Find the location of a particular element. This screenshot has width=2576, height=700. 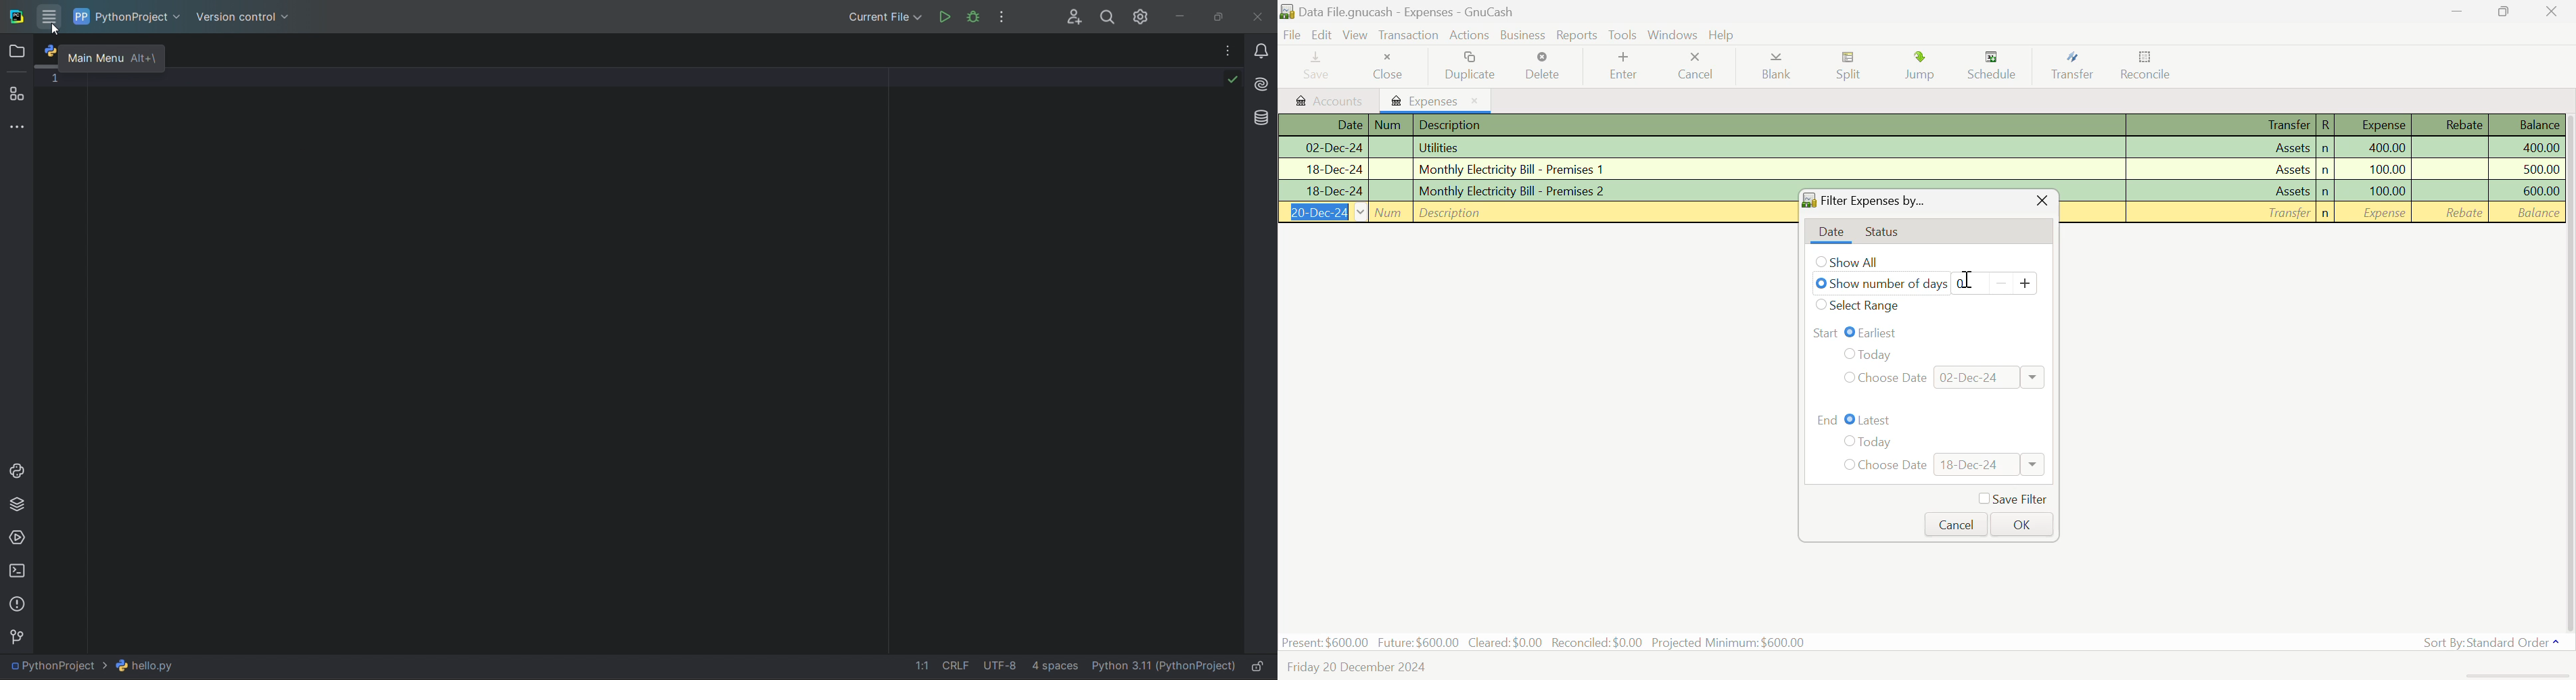

Sort By: Standard Order is located at coordinates (2498, 641).